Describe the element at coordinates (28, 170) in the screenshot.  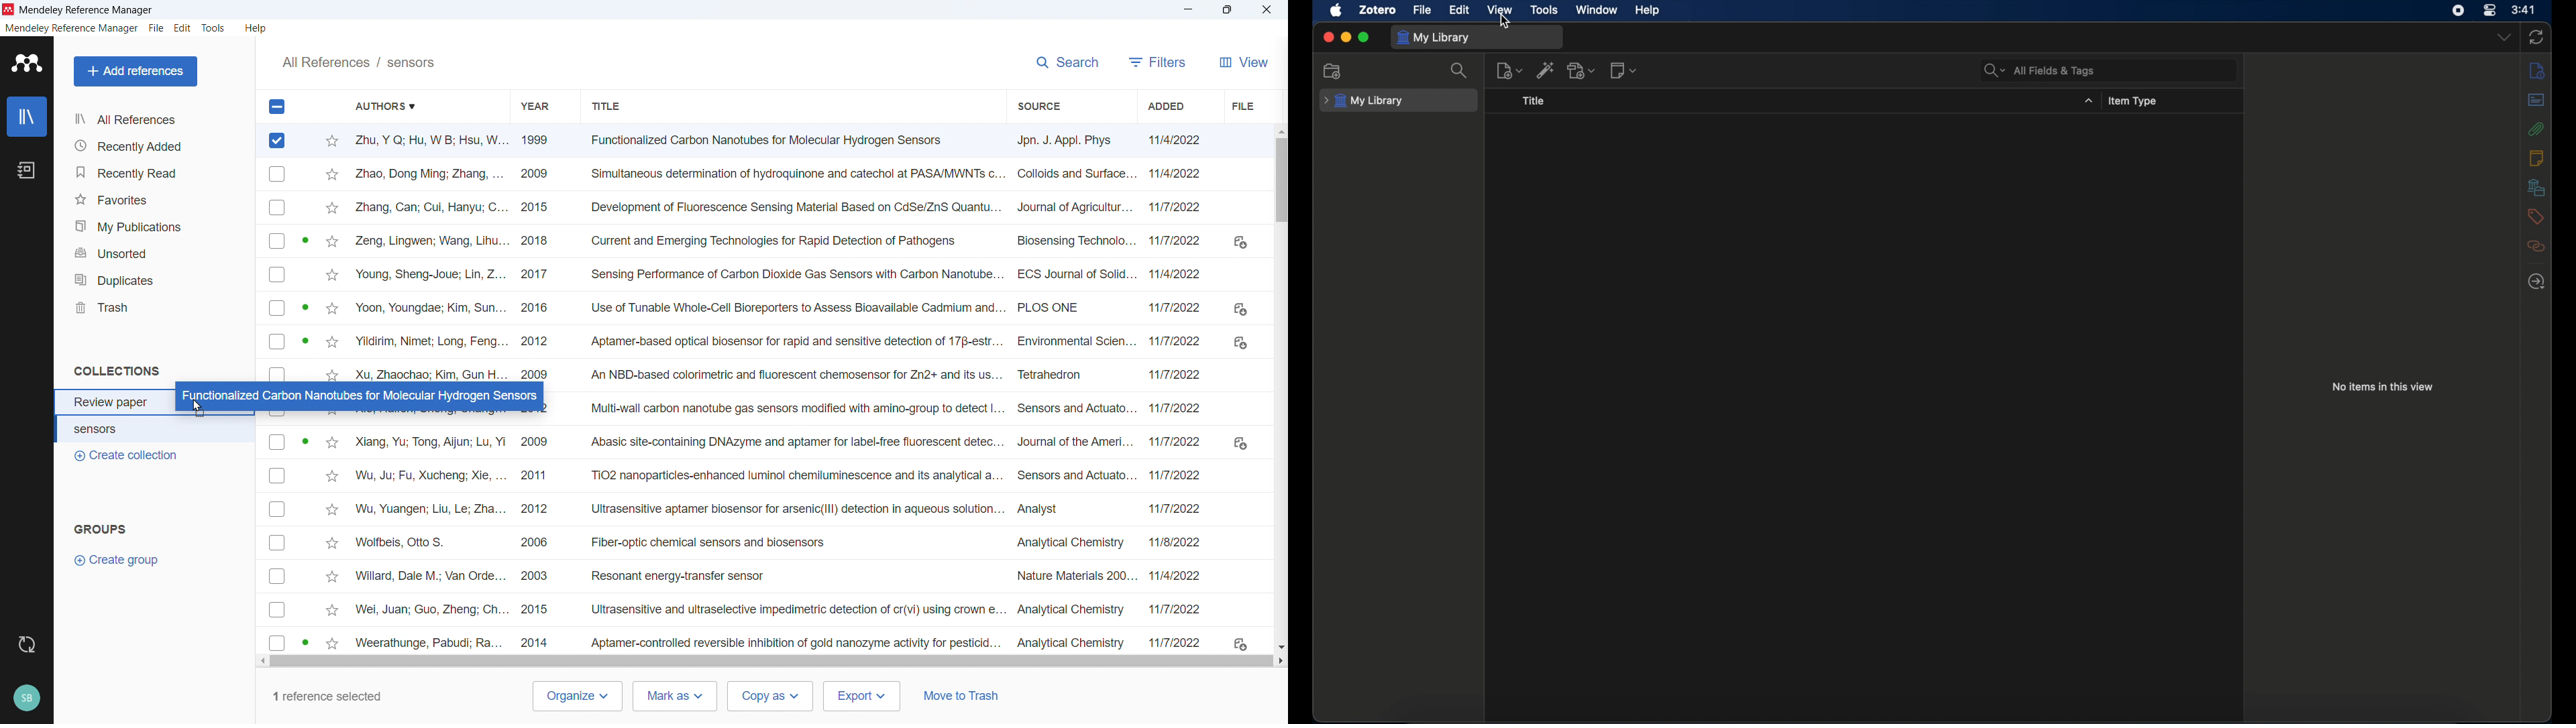
I see `Notebook ` at that location.